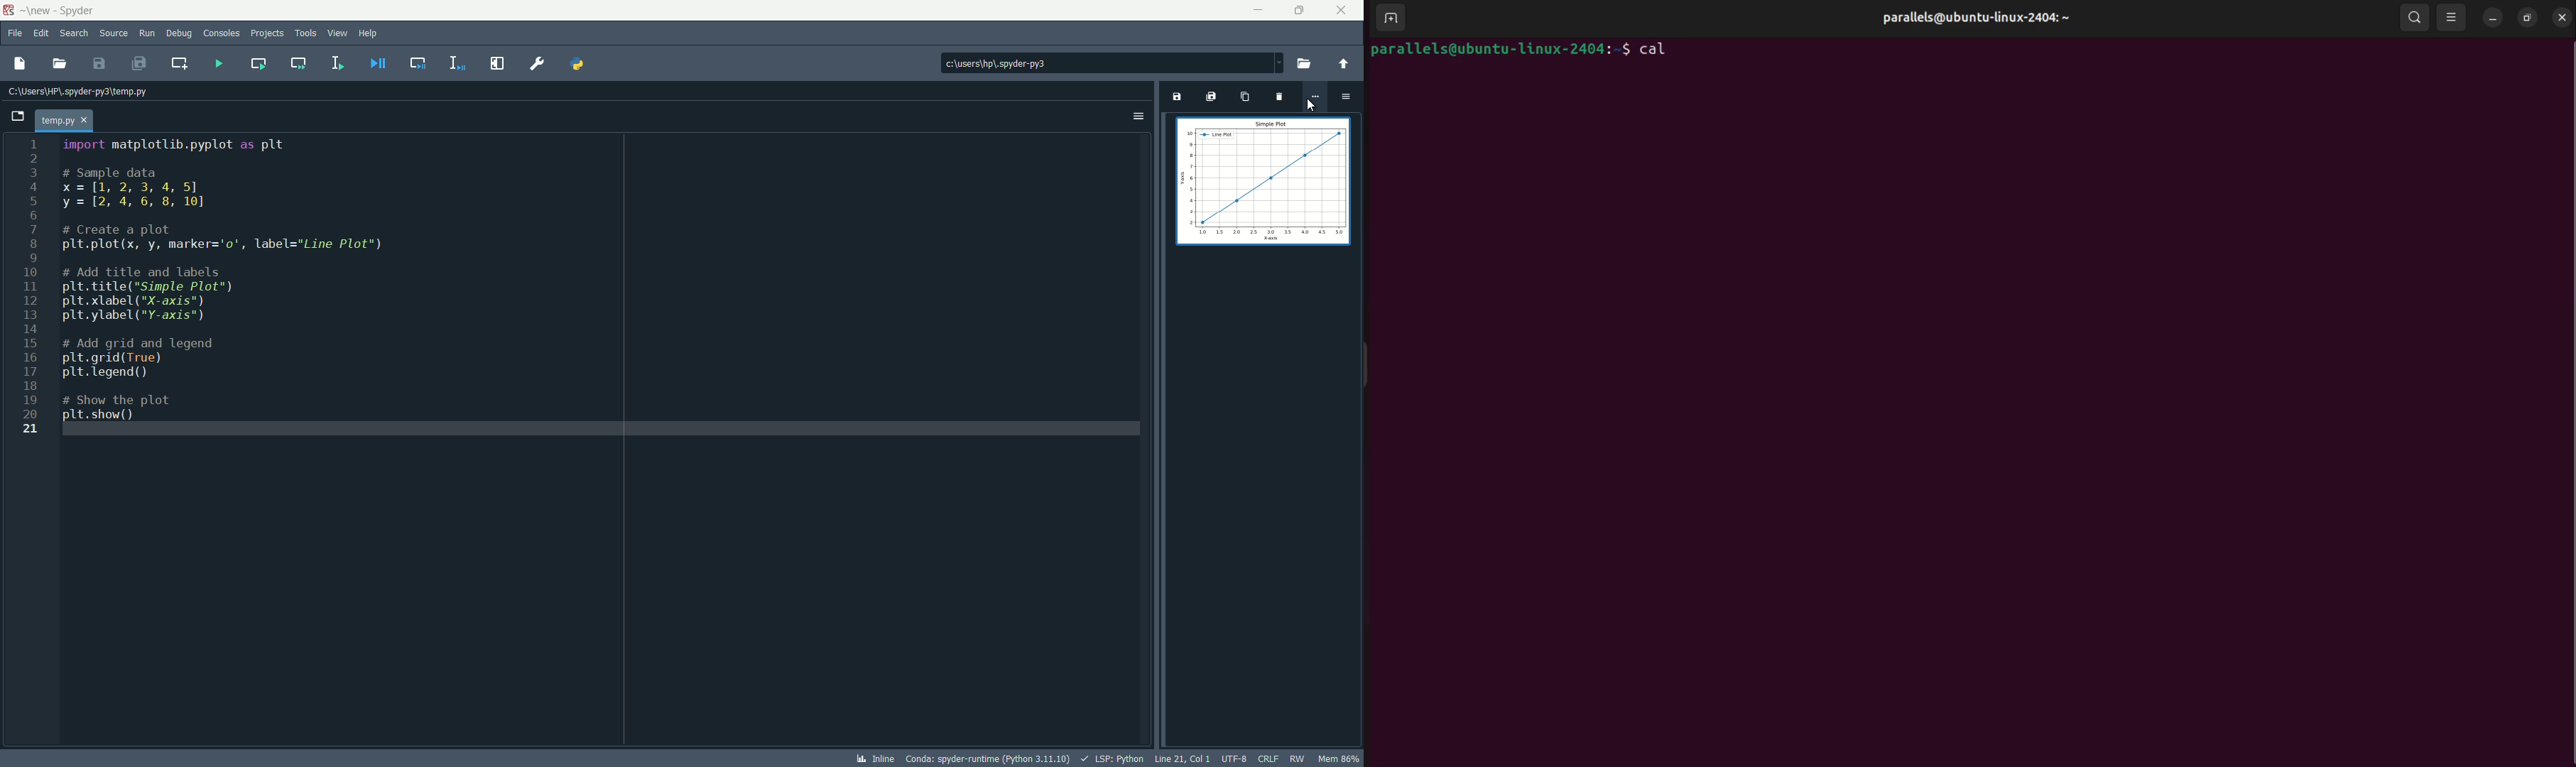 This screenshot has height=784, width=2576. What do you see at coordinates (312, 53) in the screenshot?
I see `file name` at bounding box center [312, 53].